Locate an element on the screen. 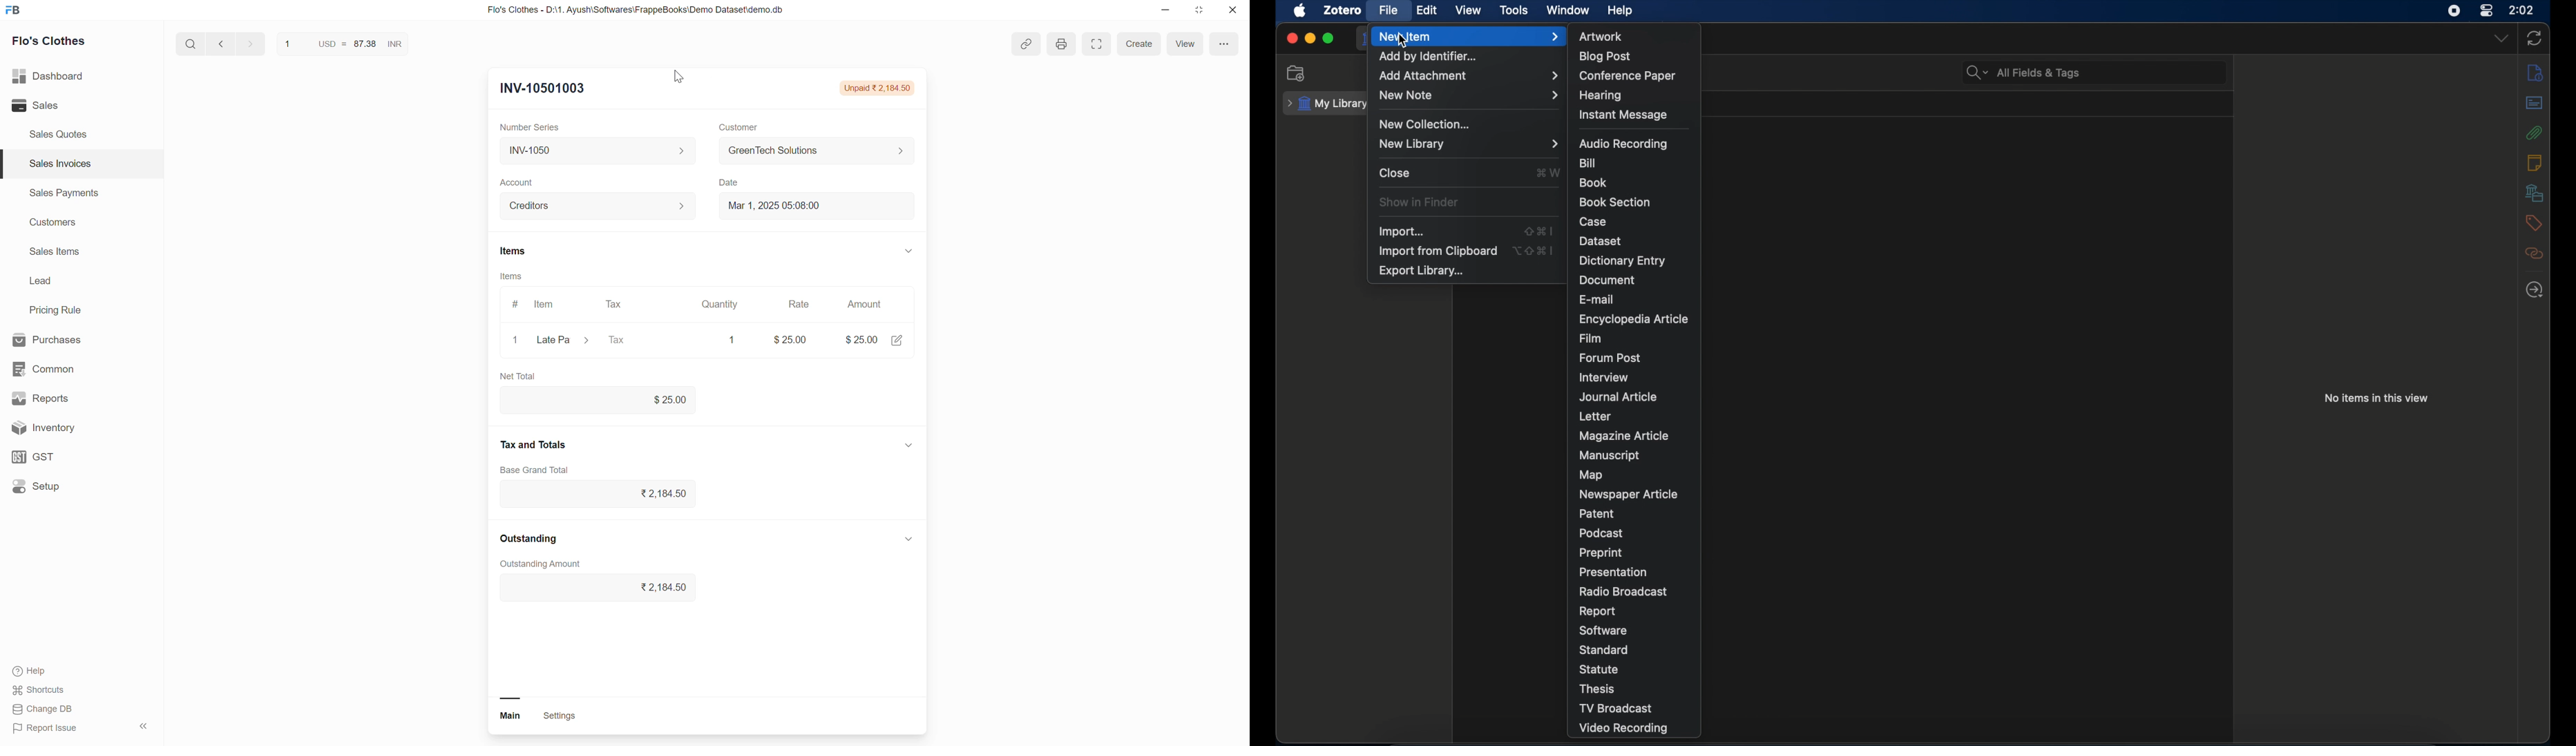 The width and height of the screenshot is (2576, 756). Change DB is located at coordinates (44, 711).